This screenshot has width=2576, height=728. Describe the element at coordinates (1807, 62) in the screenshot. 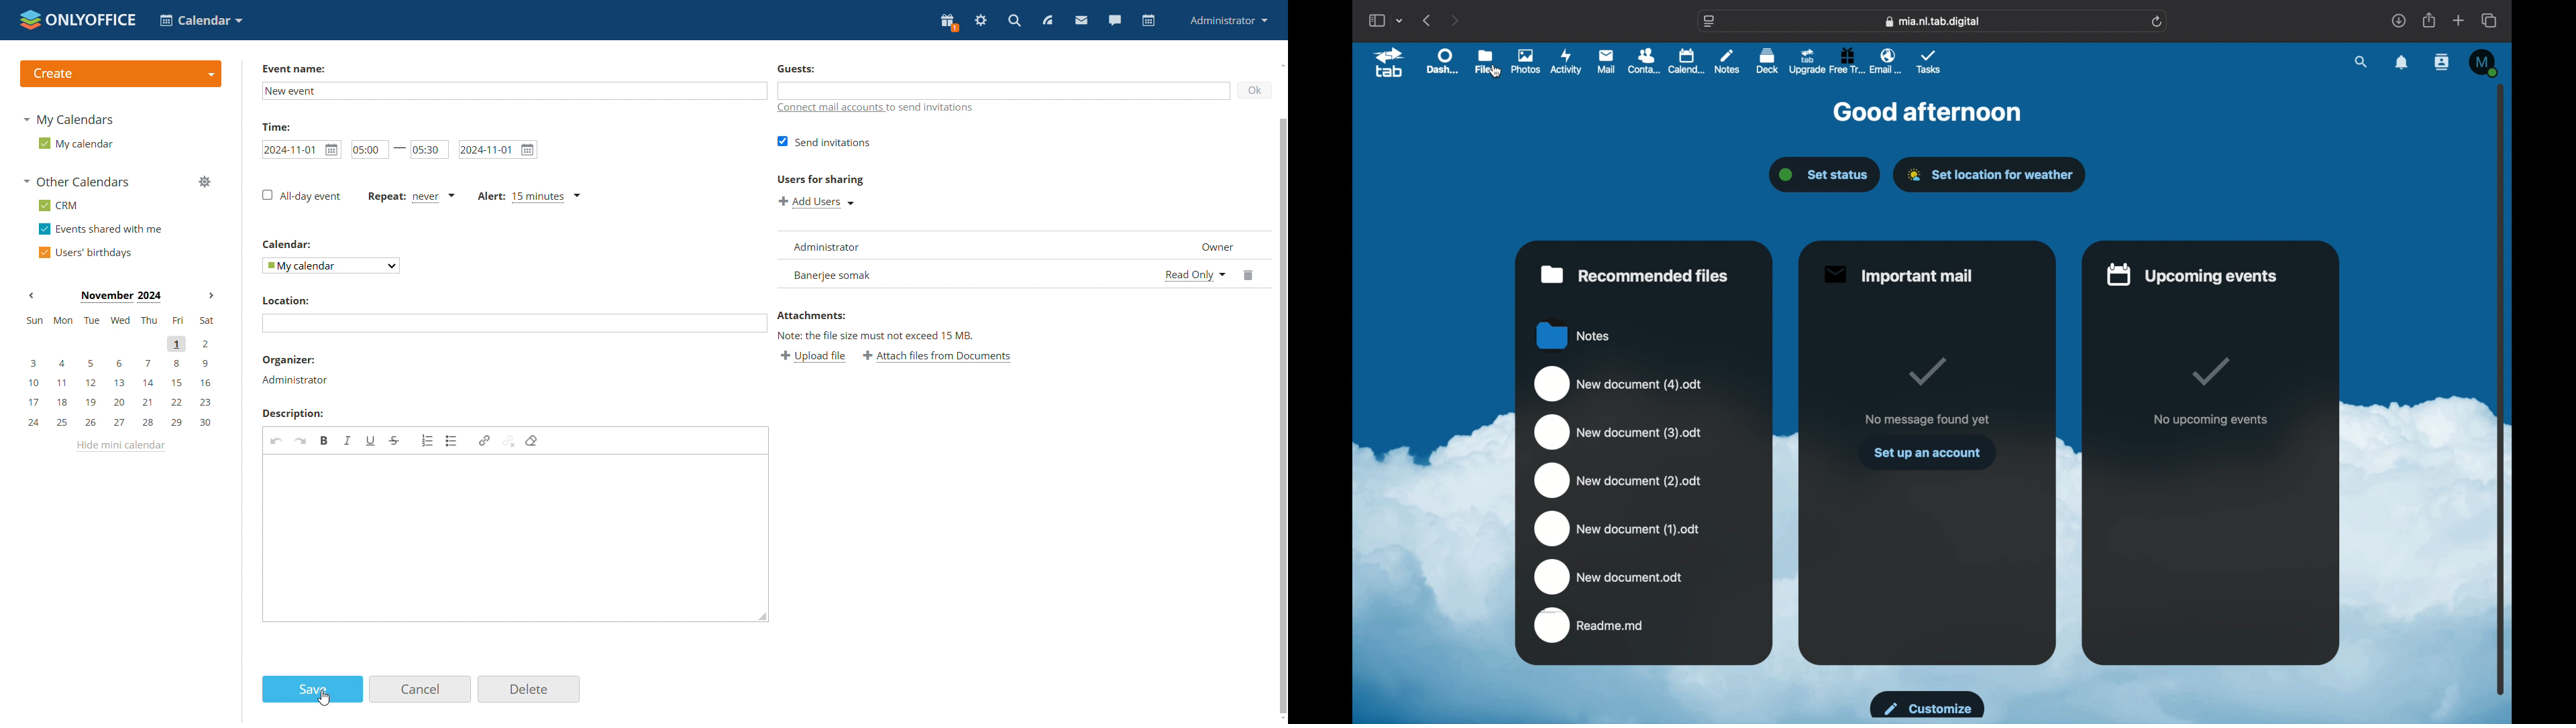

I see `upgrade` at that location.